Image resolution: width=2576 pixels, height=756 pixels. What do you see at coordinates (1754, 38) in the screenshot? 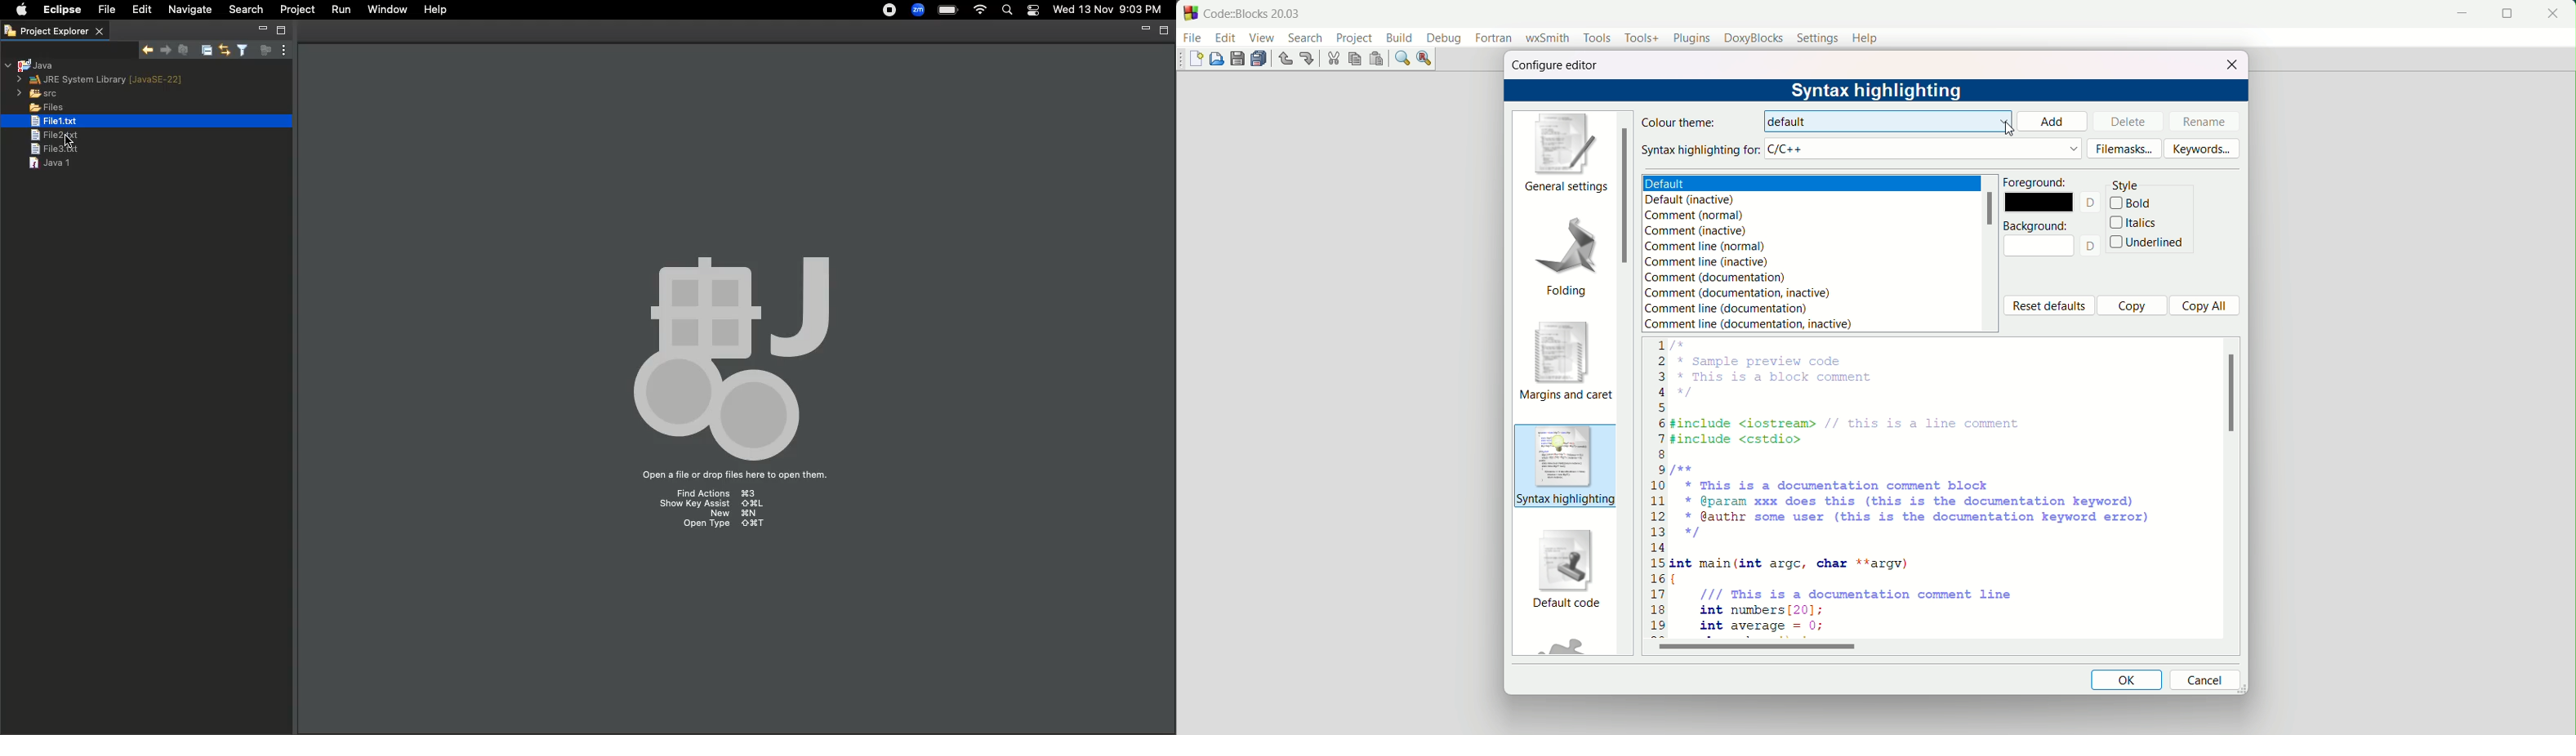
I see `doxyblocks` at bounding box center [1754, 38].